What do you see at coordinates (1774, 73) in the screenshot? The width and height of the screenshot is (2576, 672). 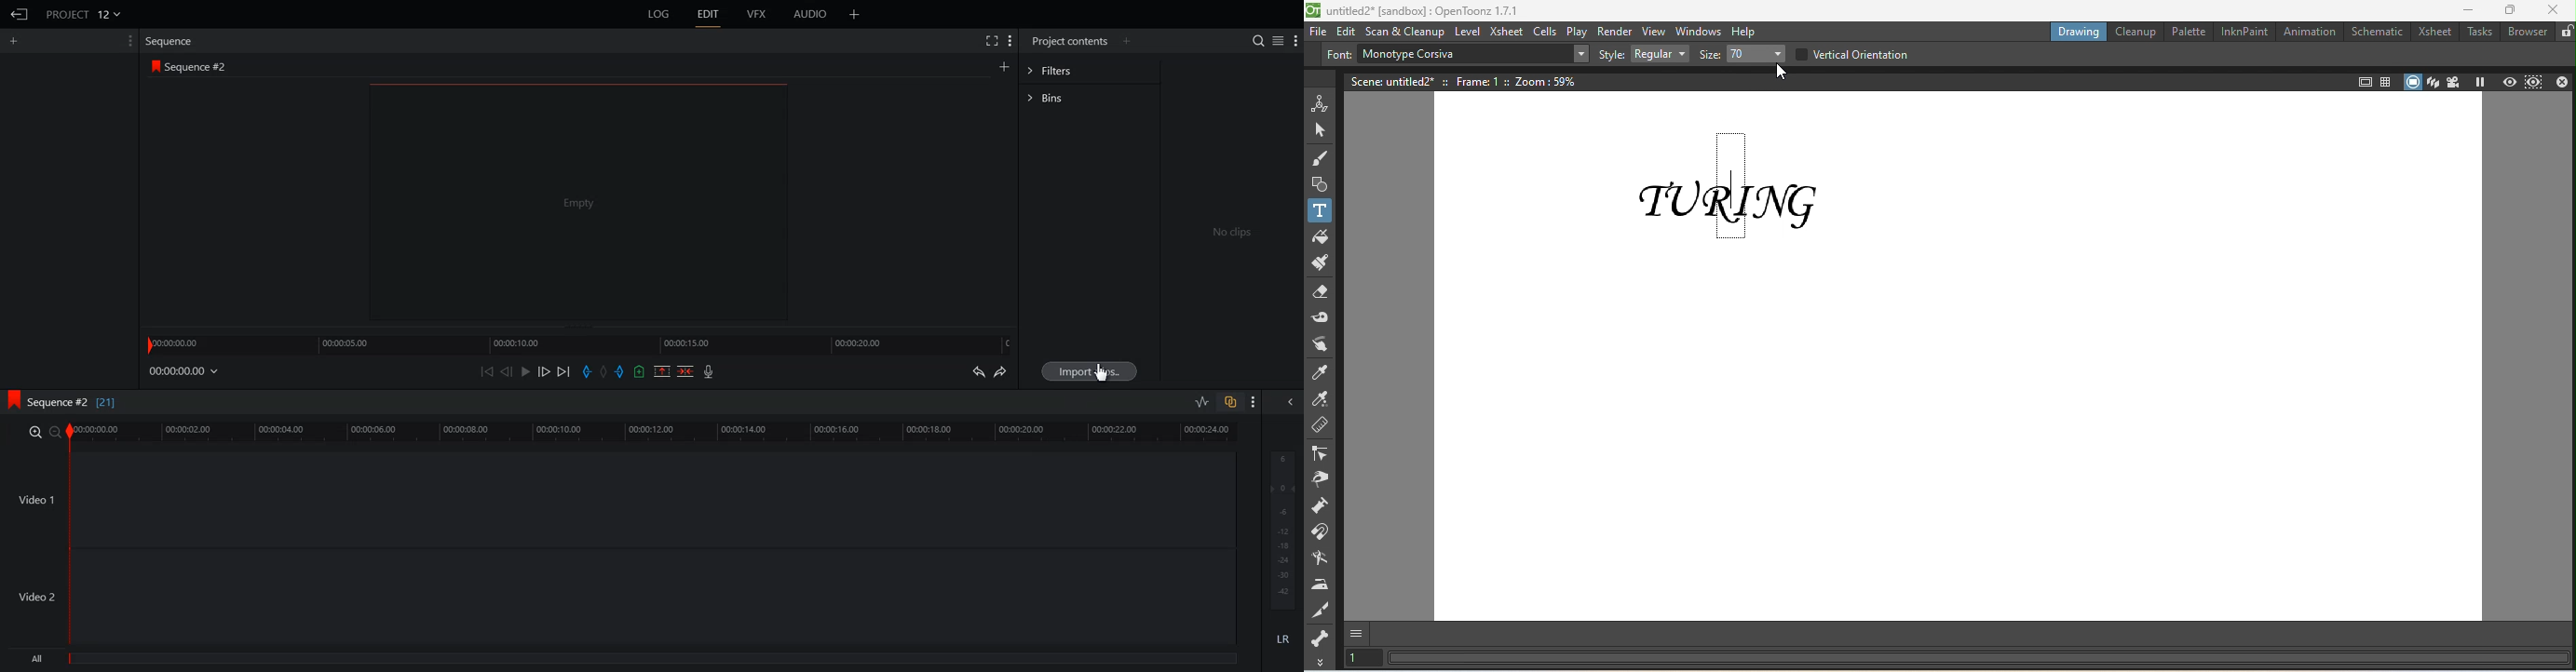 I see `Cursor` at bounding box center [1774, 73].